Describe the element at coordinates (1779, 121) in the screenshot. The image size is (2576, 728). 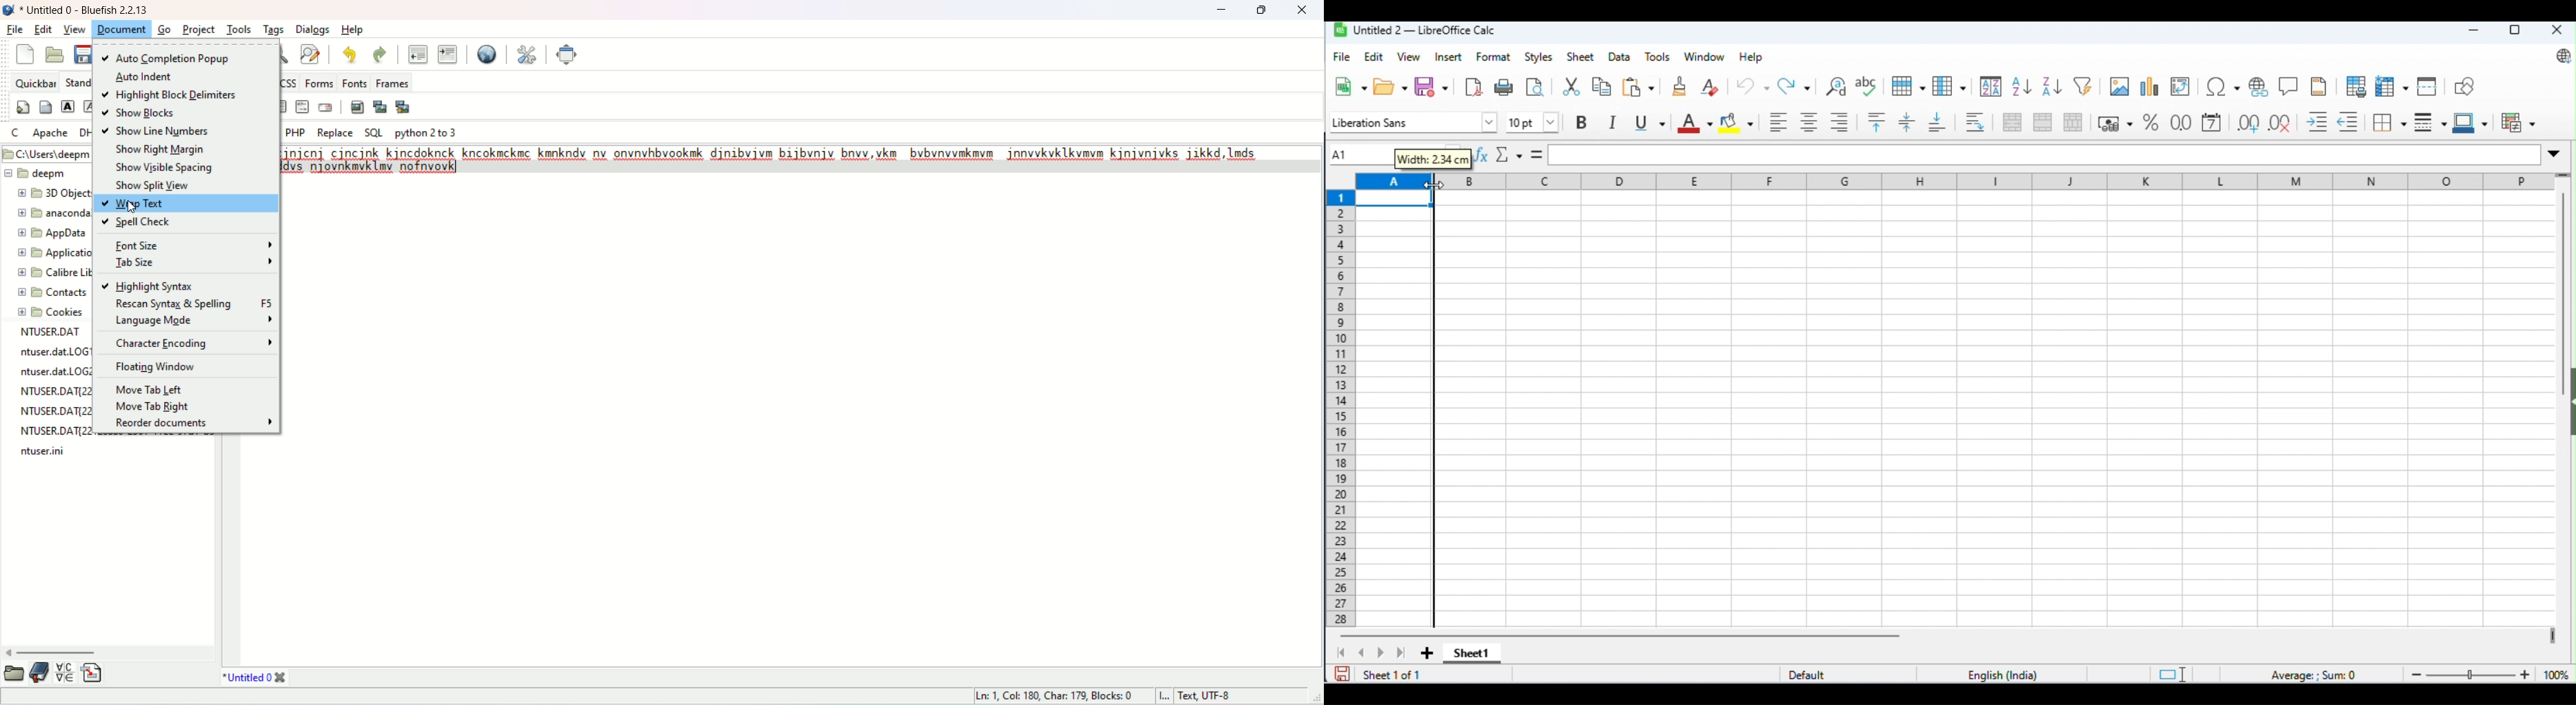
I see `align left` at that location.